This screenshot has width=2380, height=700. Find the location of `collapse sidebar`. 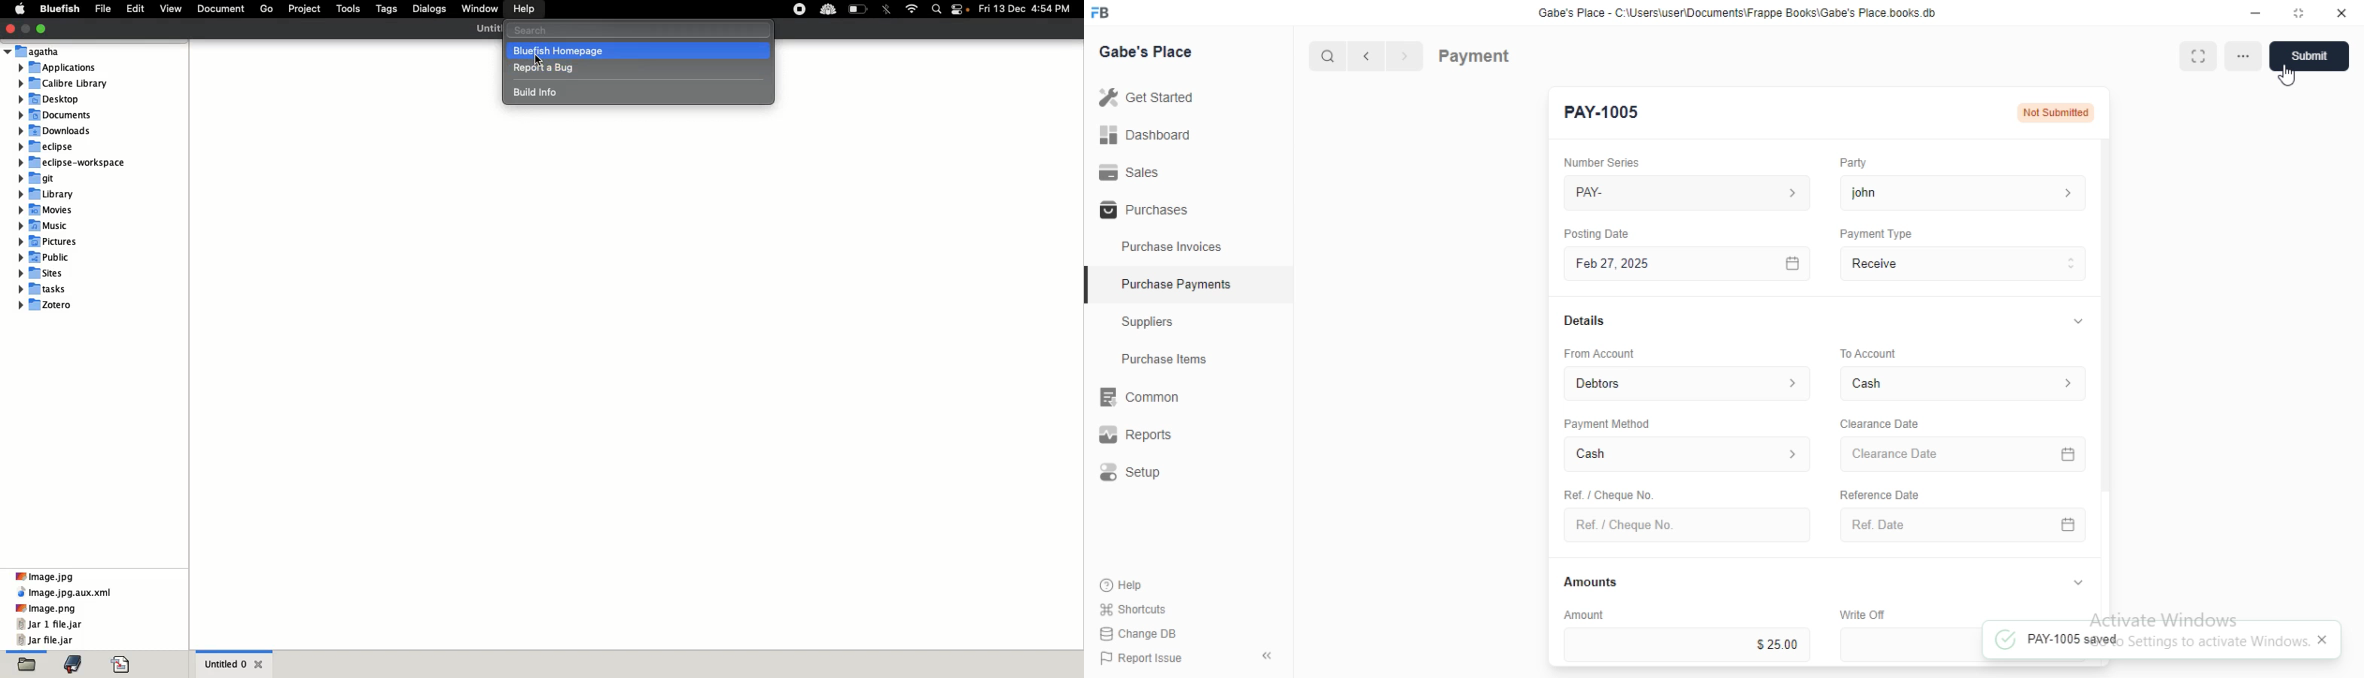

collapse sidebar is located at coordinates (1266, 655).